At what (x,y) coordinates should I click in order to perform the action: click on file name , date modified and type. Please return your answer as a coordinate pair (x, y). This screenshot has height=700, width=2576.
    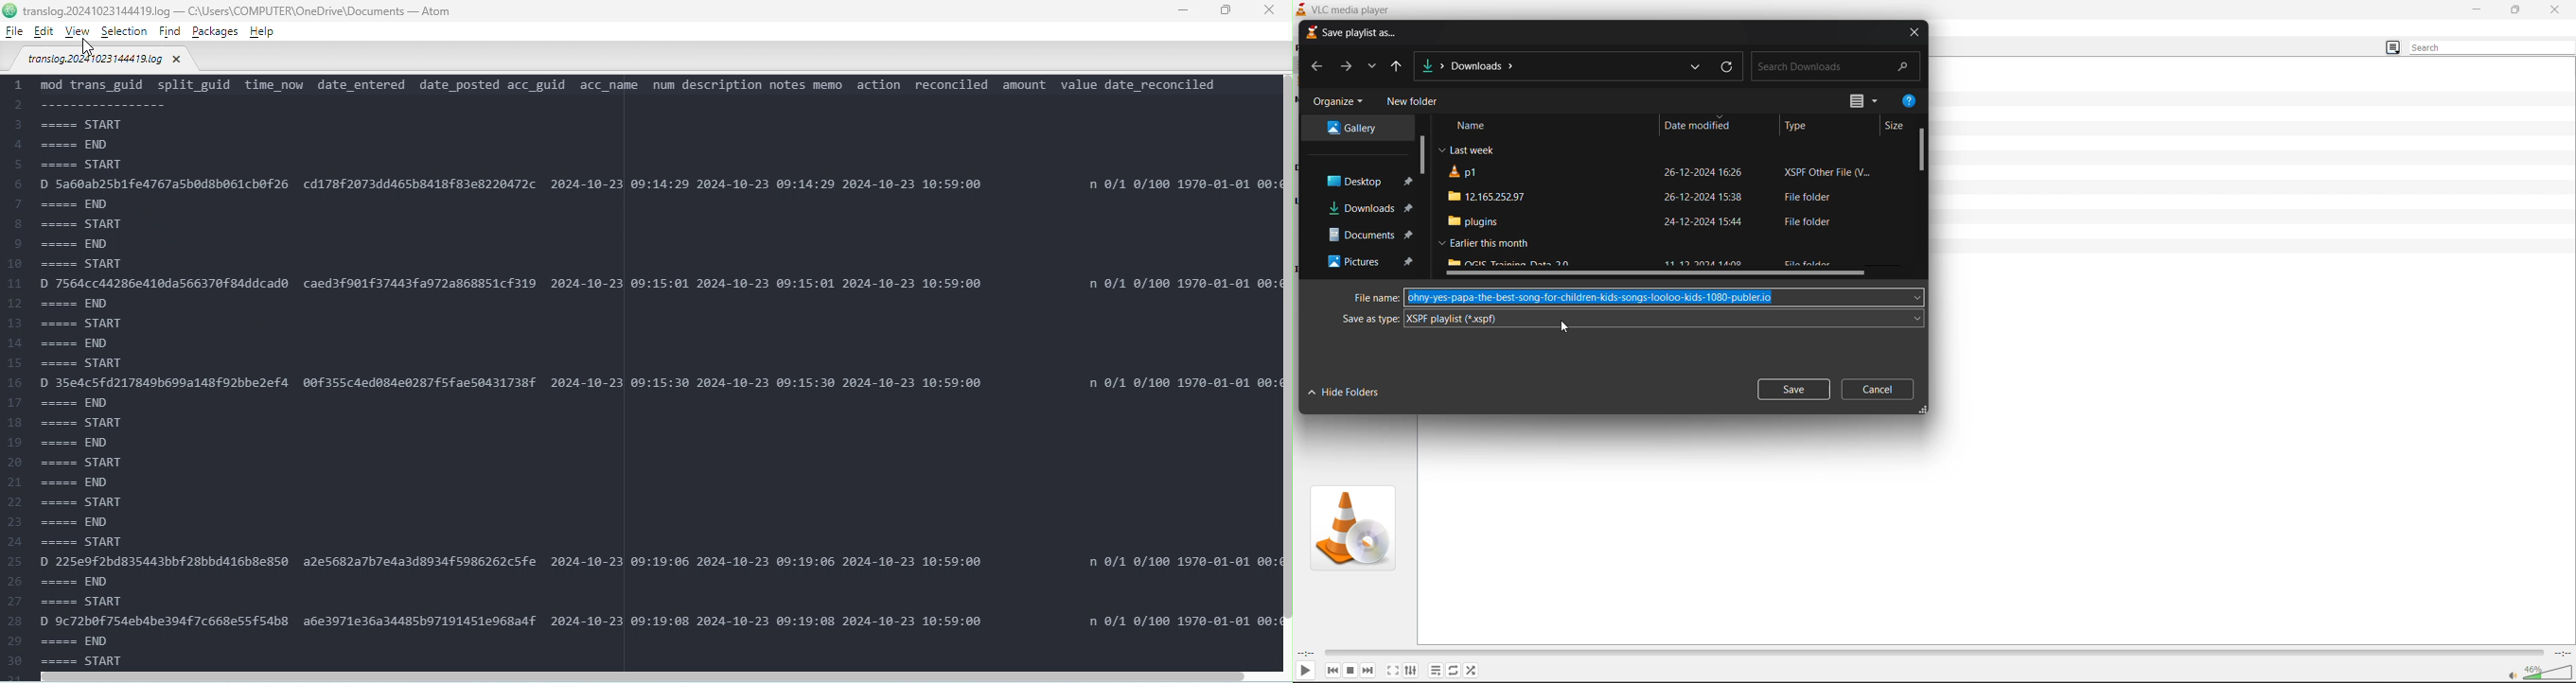
    Looking at the image, I should click on (1662, 220).